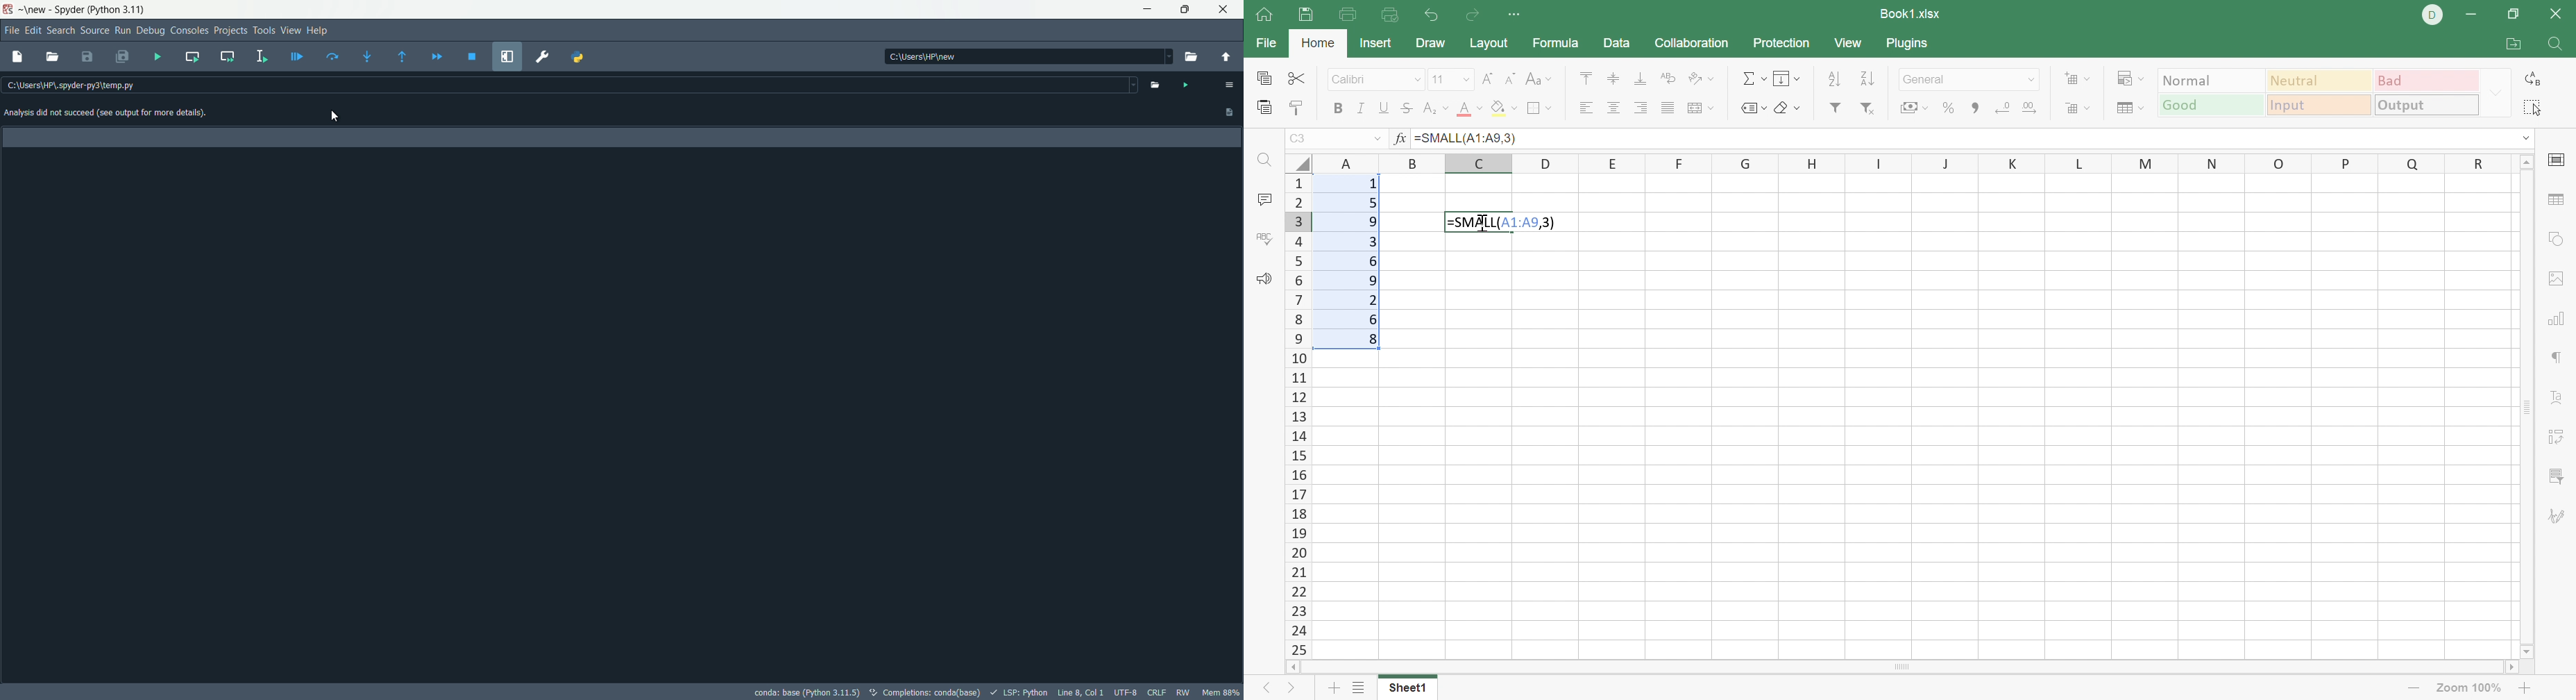 This screenshot has width=2576, height=700. Describe the element at coordinates (1223, 111) in the screenshot. I see `Paste` at that location.